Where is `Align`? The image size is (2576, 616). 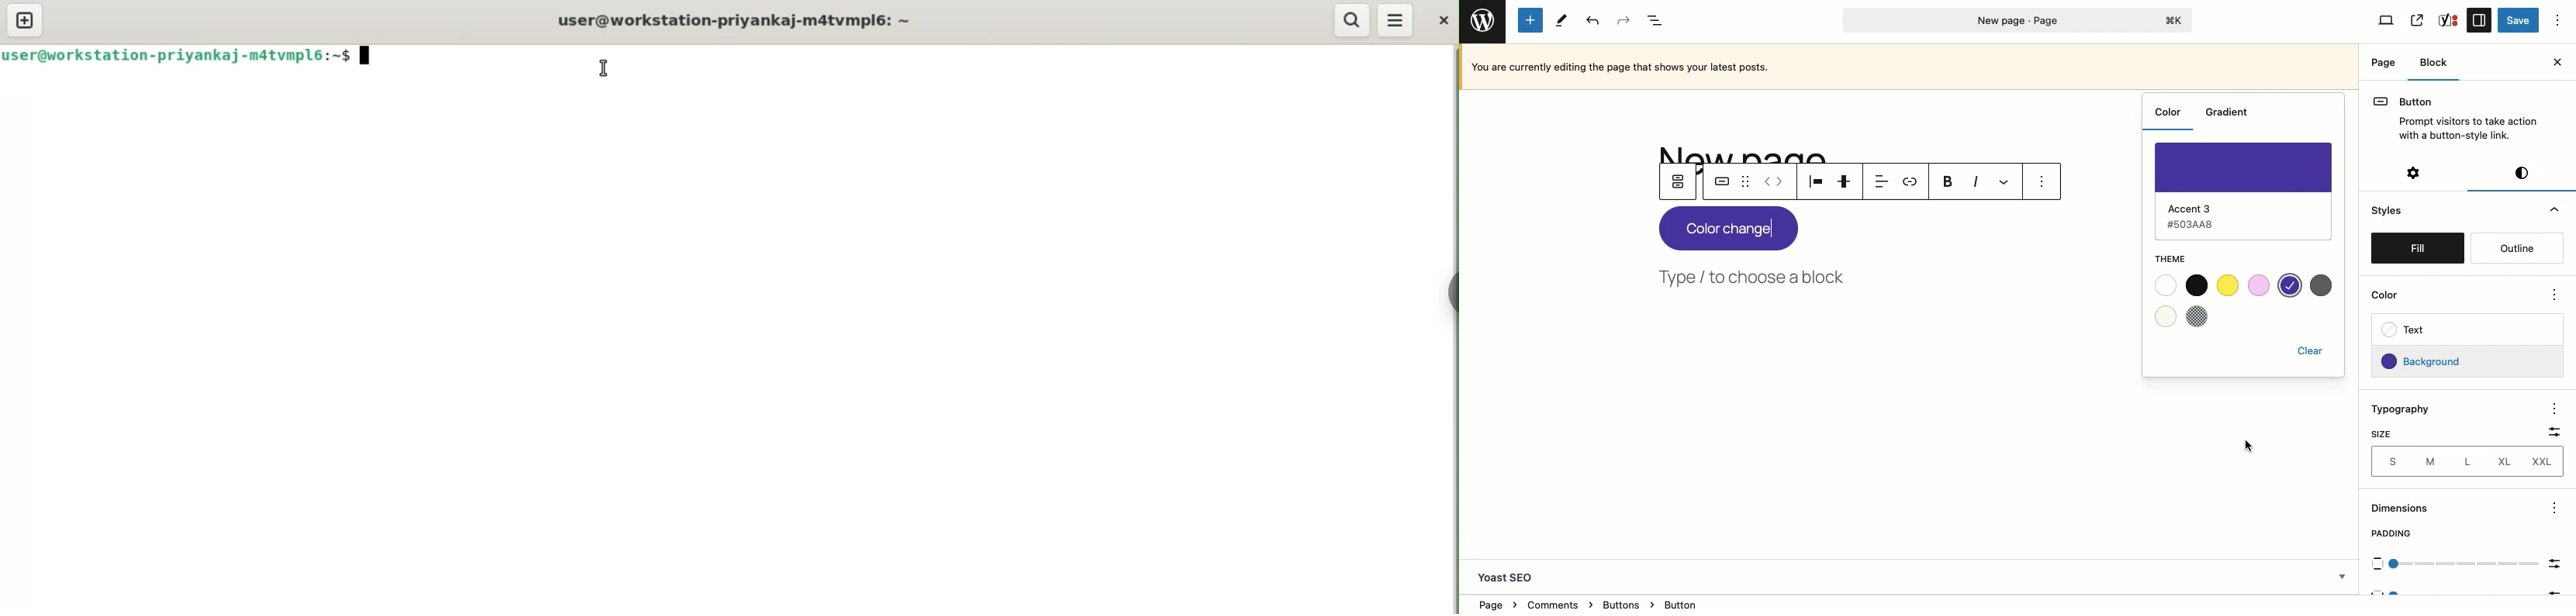 Align is located at coordinates (1877, 182).